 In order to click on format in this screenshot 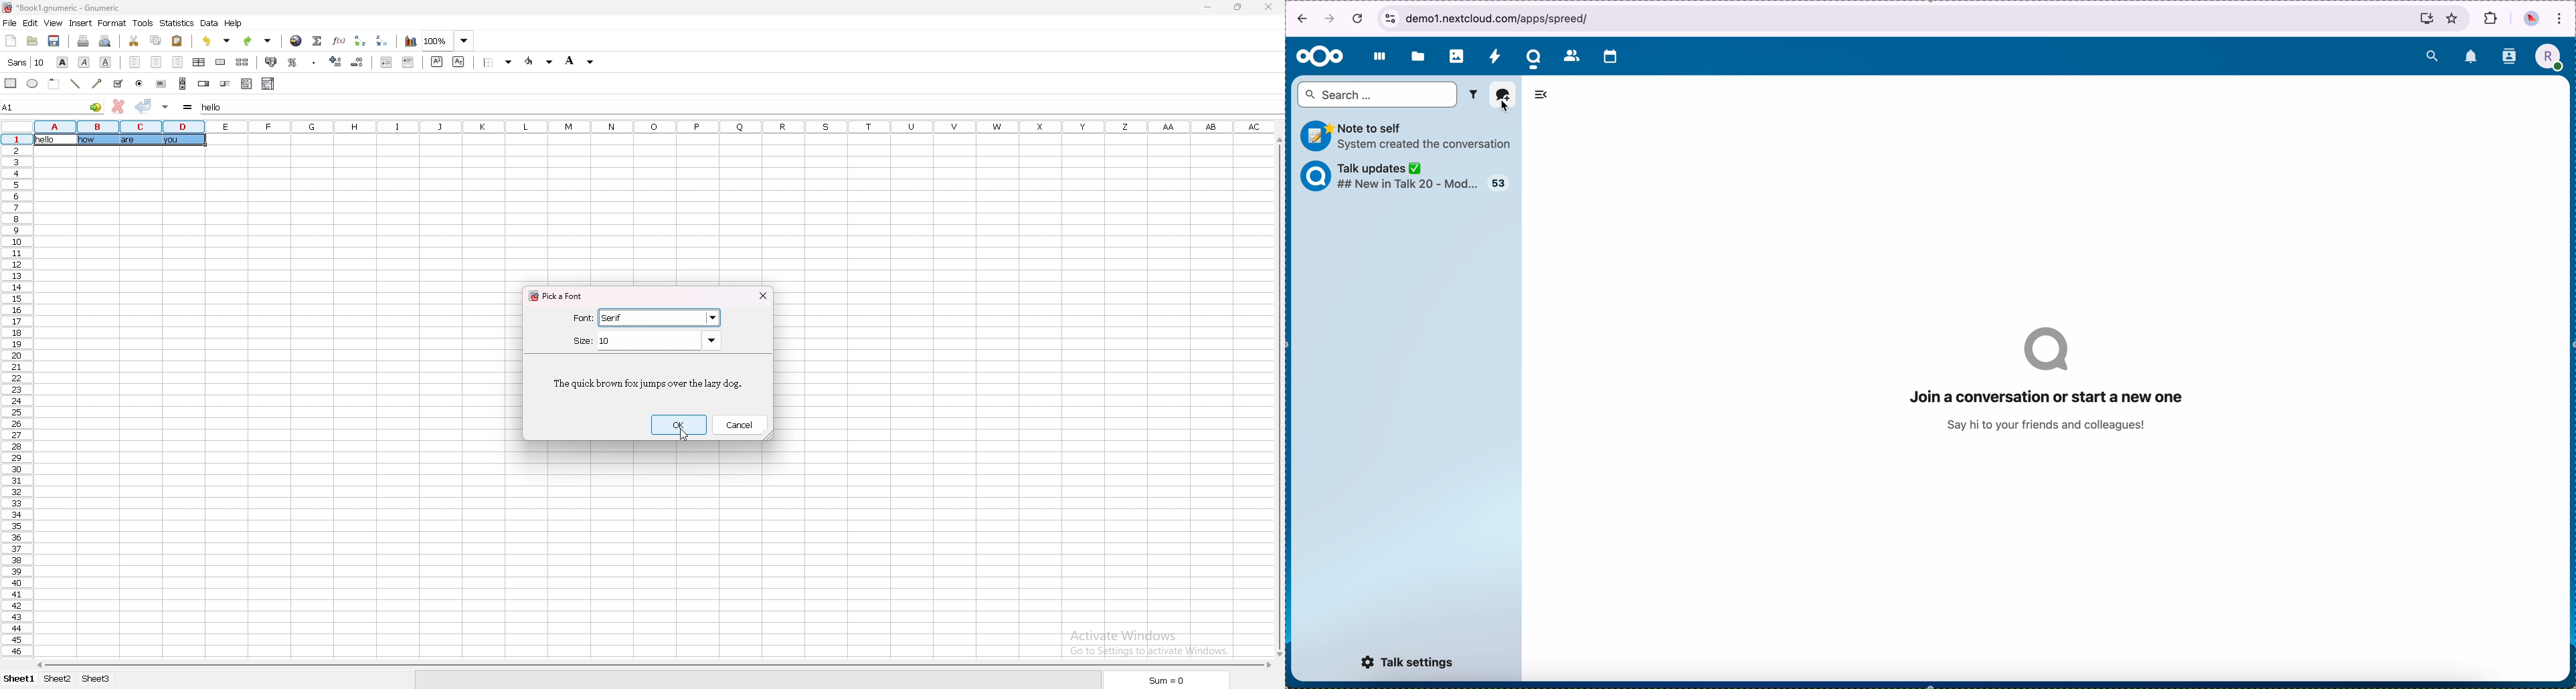, I will do `click(112, 23)`.